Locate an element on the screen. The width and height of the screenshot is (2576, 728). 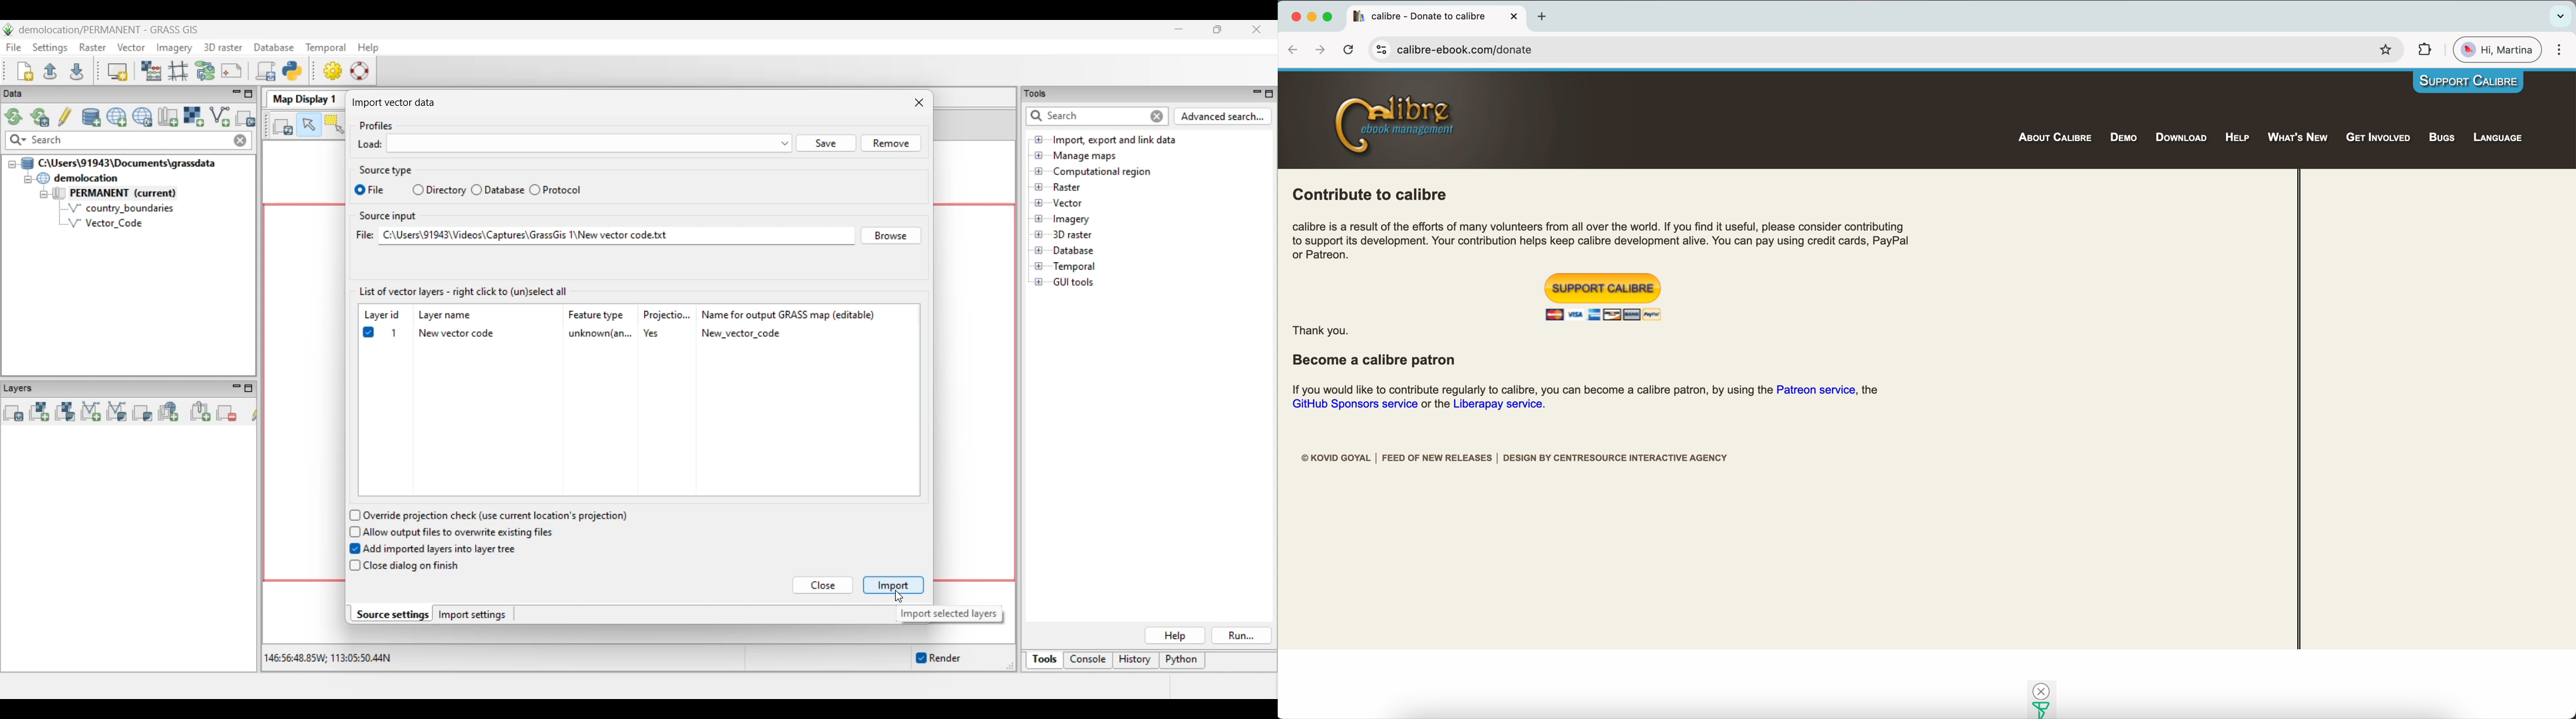
Calibre logo is located at coordinates (1395, 124).